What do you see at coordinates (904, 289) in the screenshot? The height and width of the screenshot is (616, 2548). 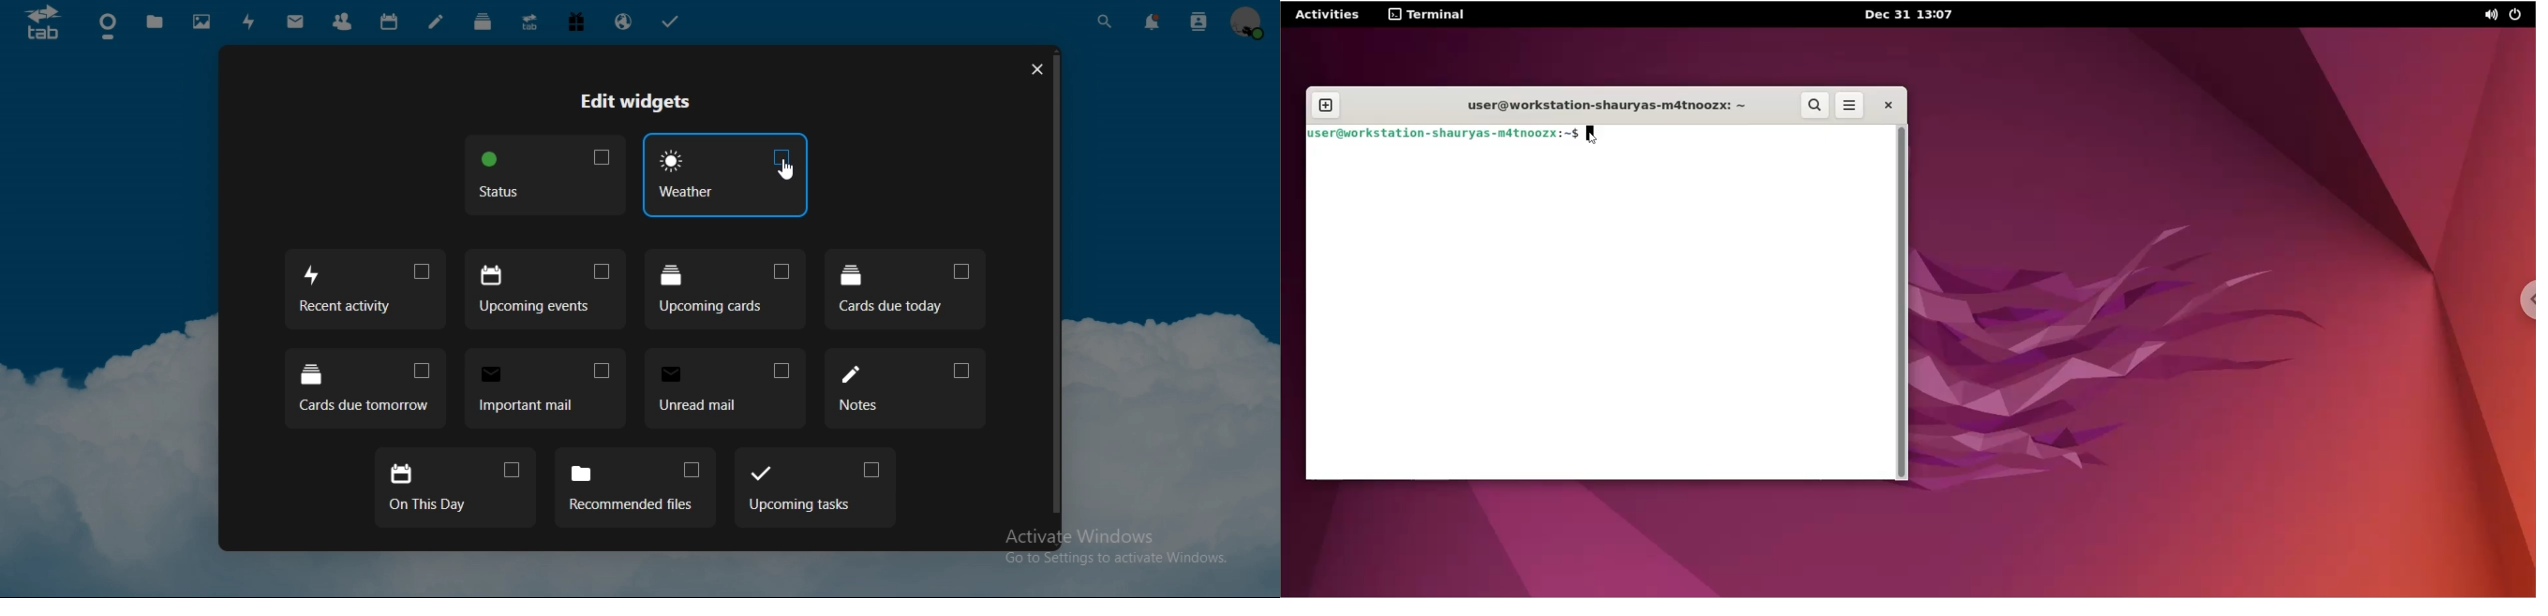 I see `cards due today` at bounding box center [904, 289].